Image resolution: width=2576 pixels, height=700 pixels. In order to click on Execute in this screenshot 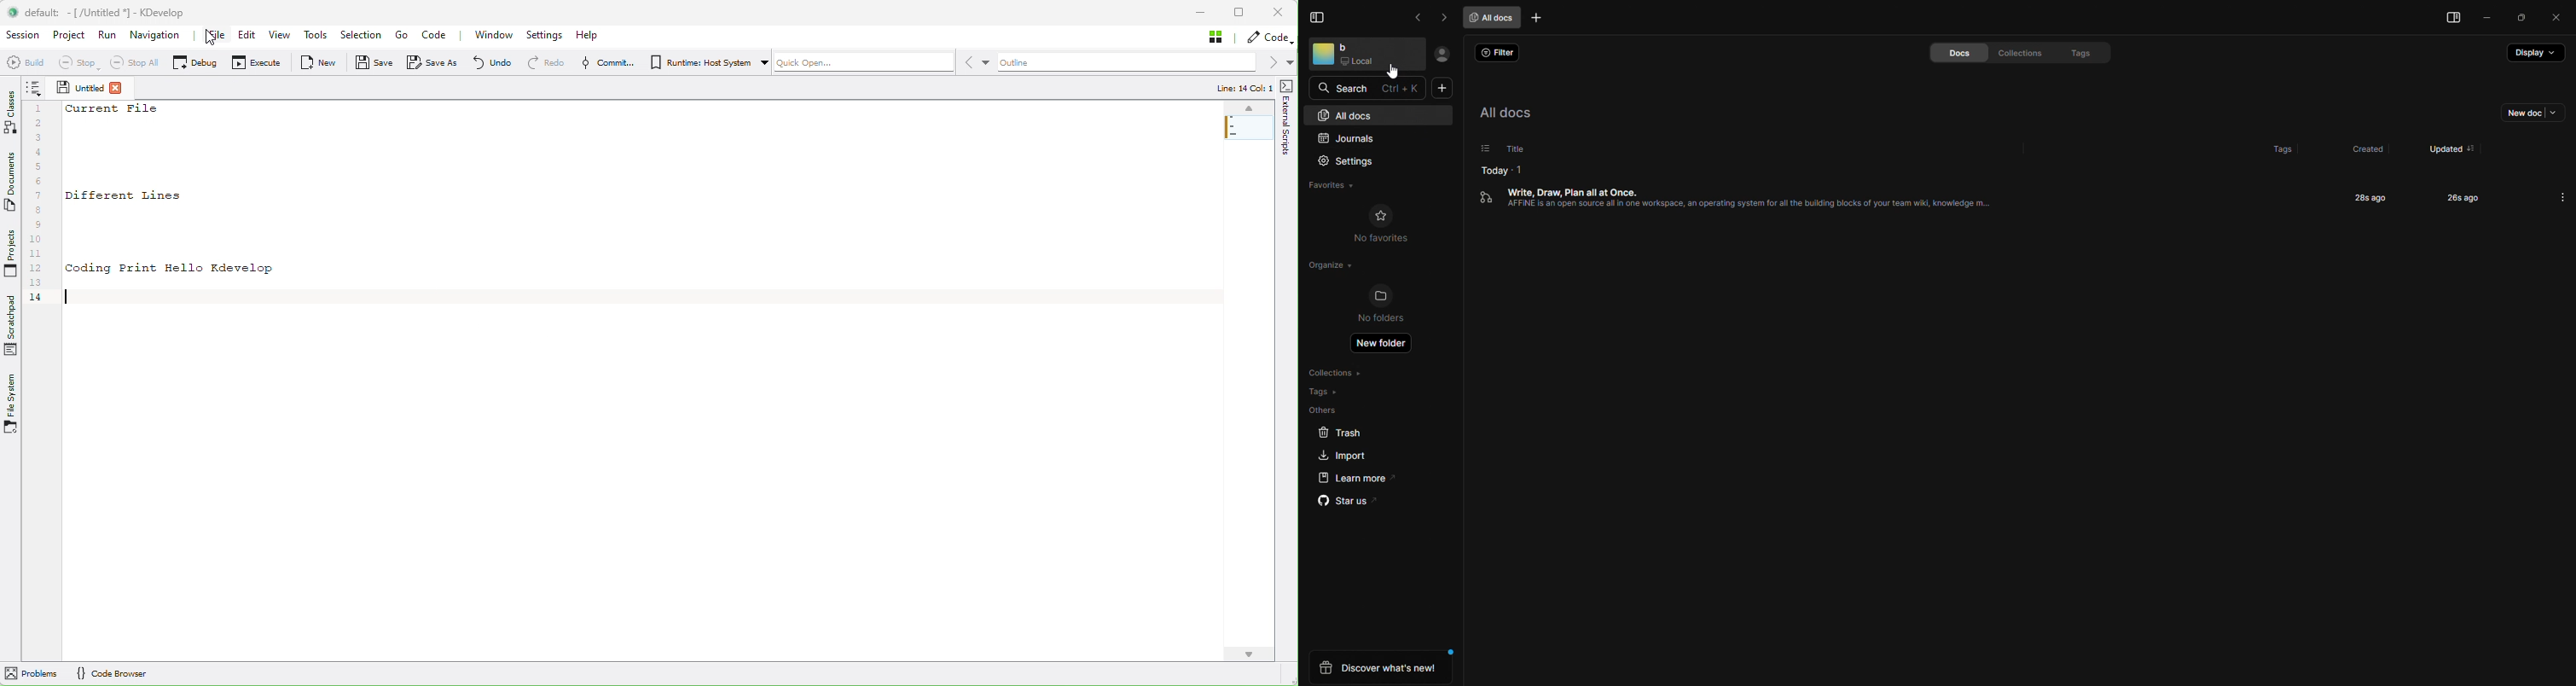, I will do `click(252, 61)`.